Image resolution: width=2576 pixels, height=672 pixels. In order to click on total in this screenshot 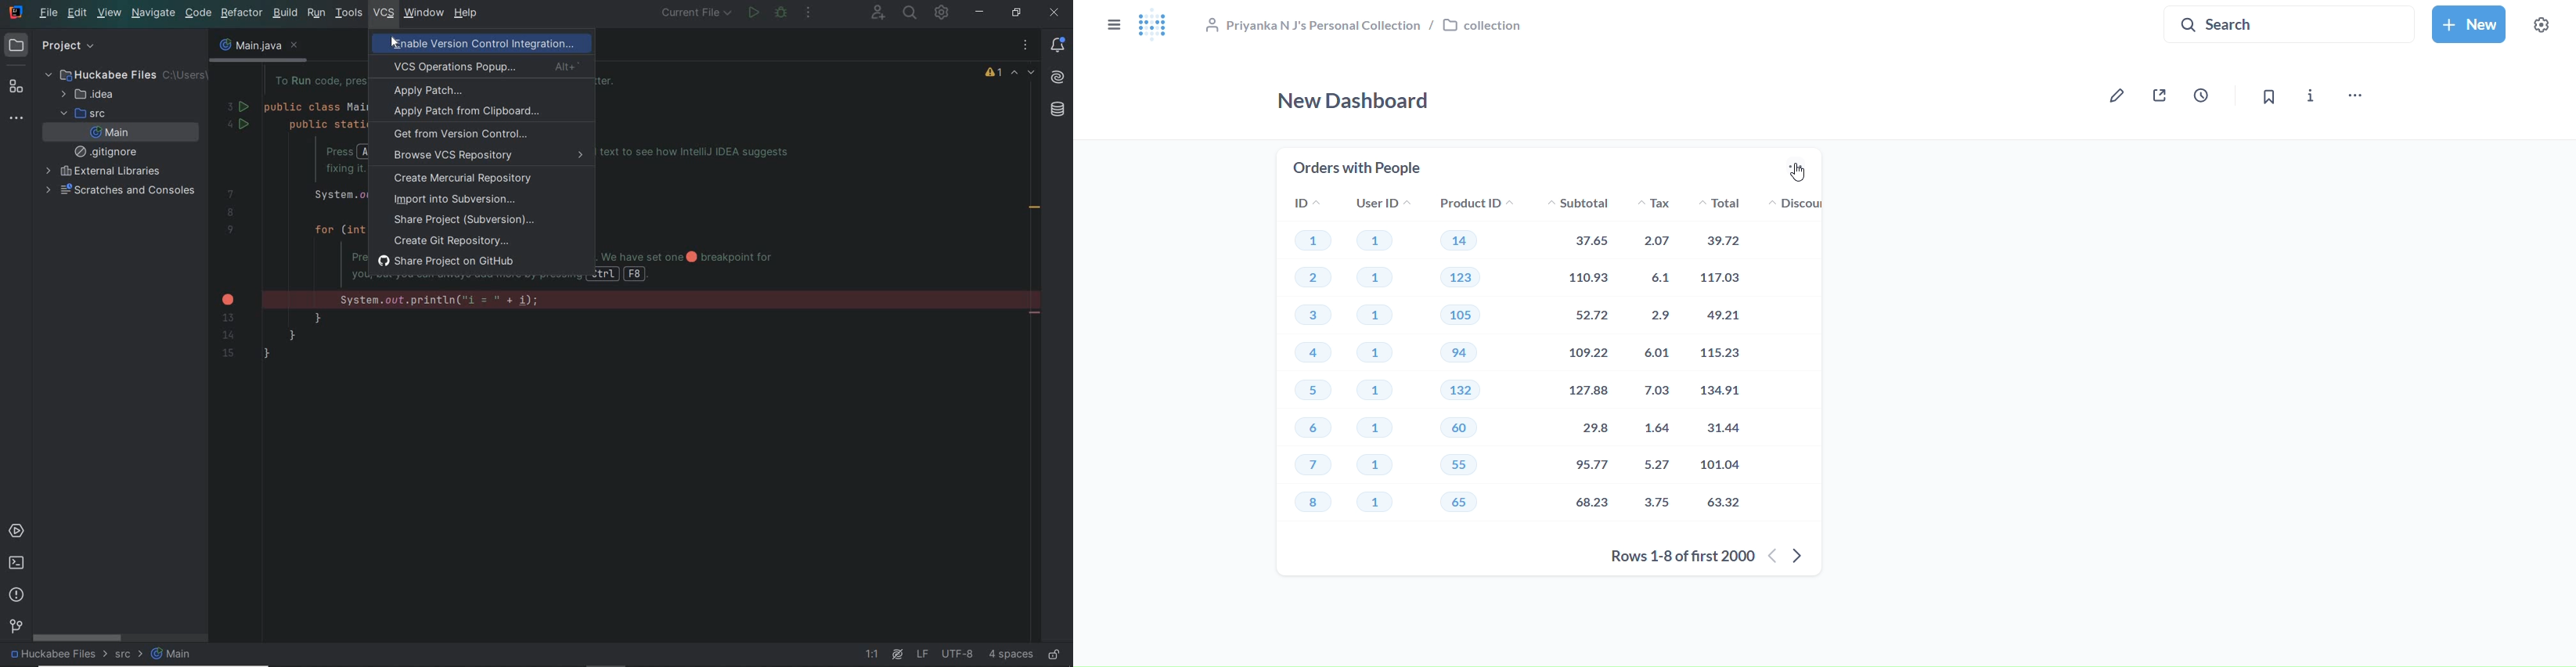, I will do `click(1735, 362)`.